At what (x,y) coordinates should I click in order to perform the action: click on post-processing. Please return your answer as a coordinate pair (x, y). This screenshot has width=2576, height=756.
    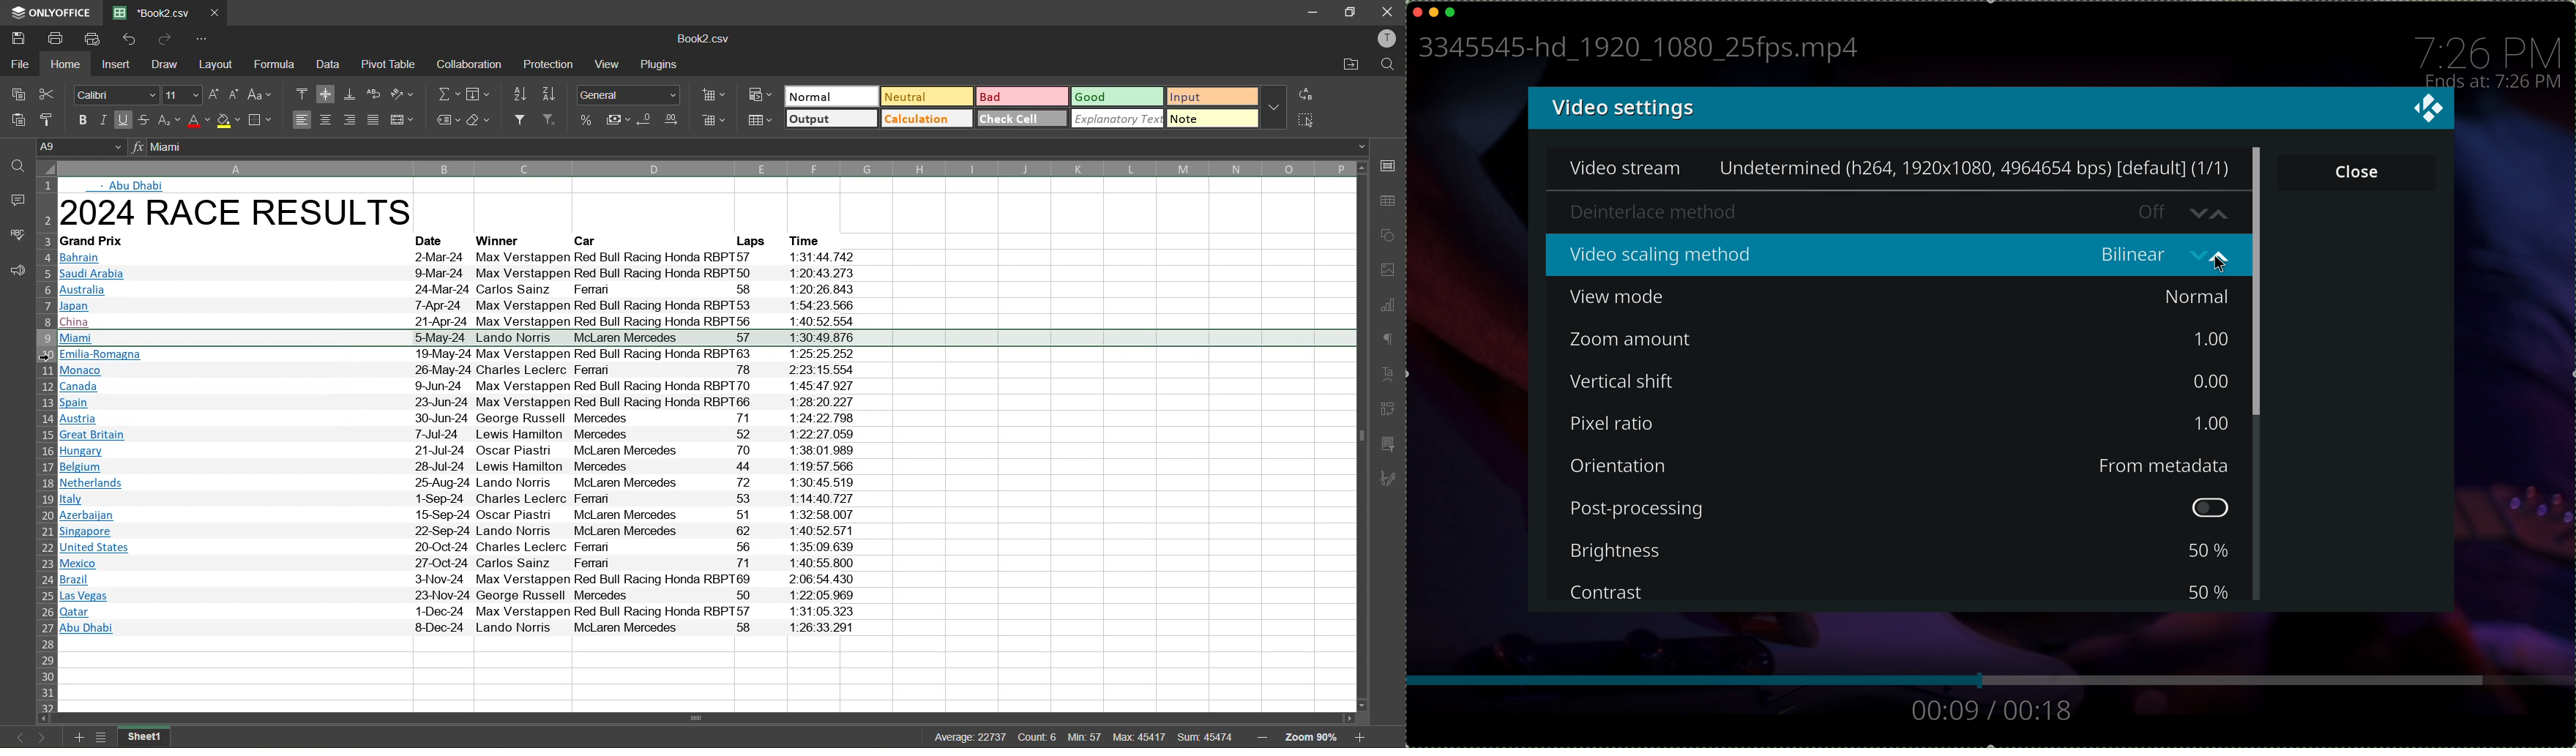
    Looking at the image, I should click on (1905, 509).